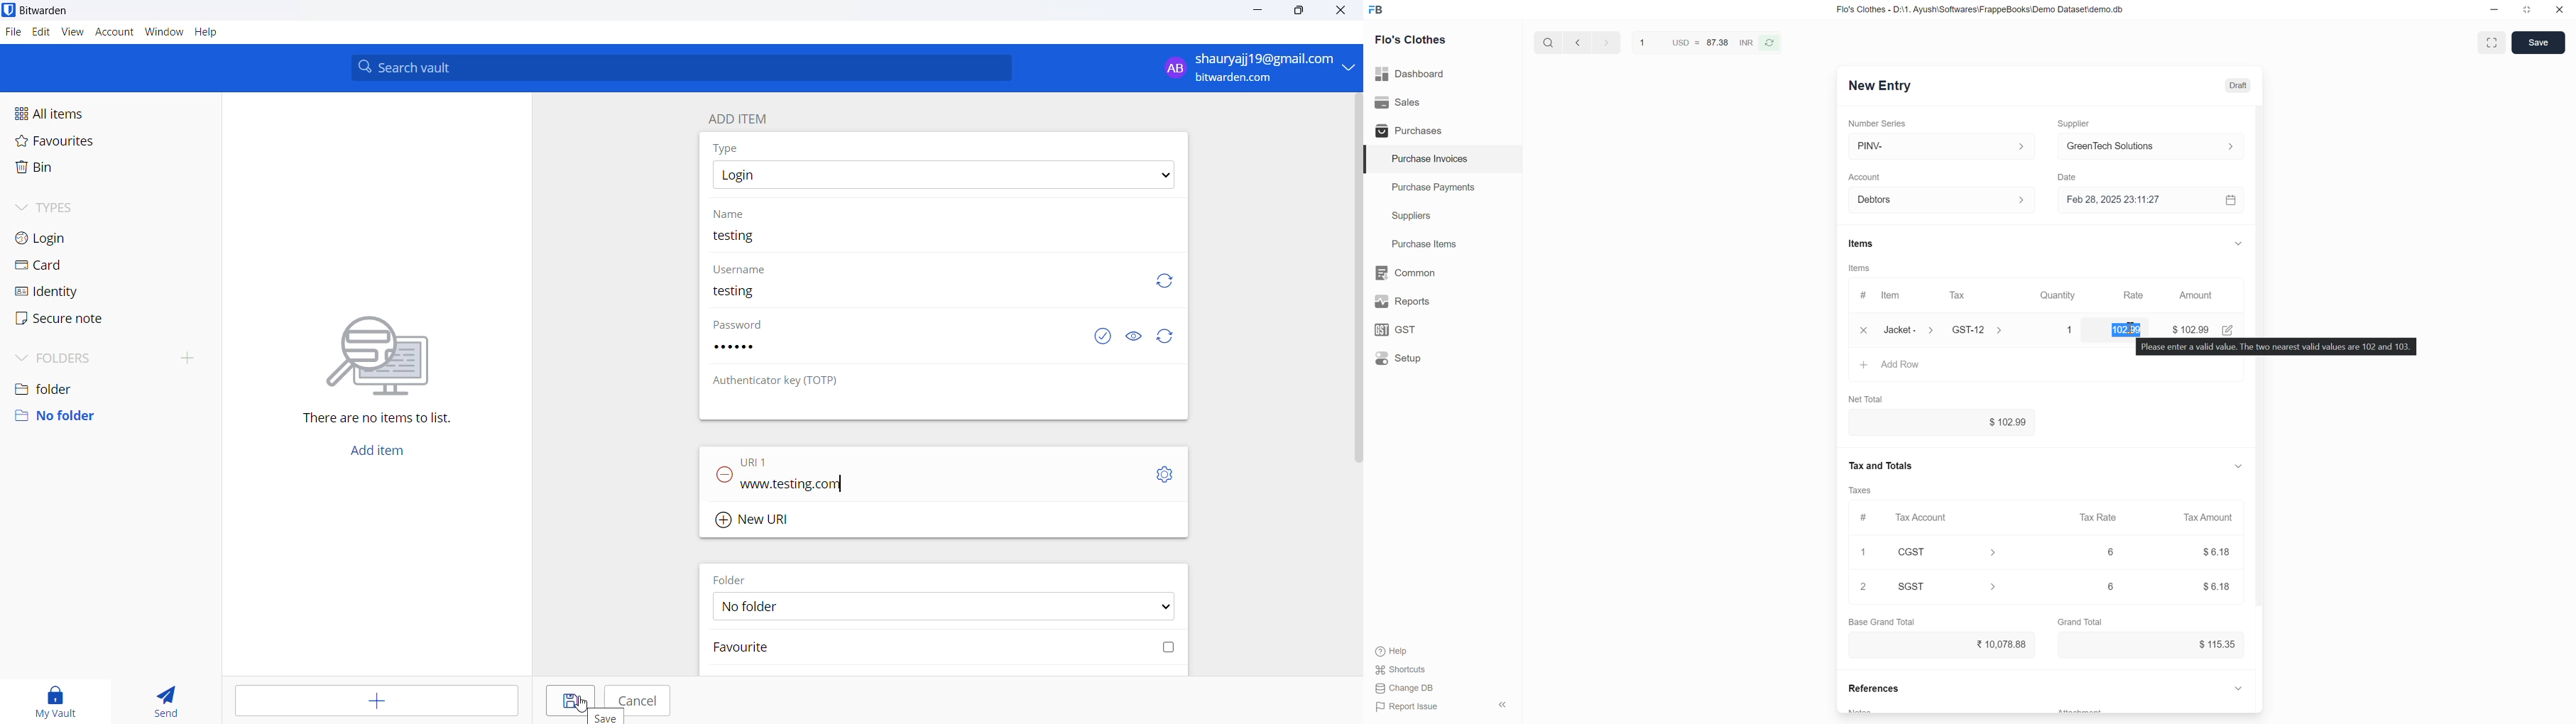  What do you see at coordinates (1607, 42) in the screenshot?
I see `Next` at bounding box center [1607, 42].